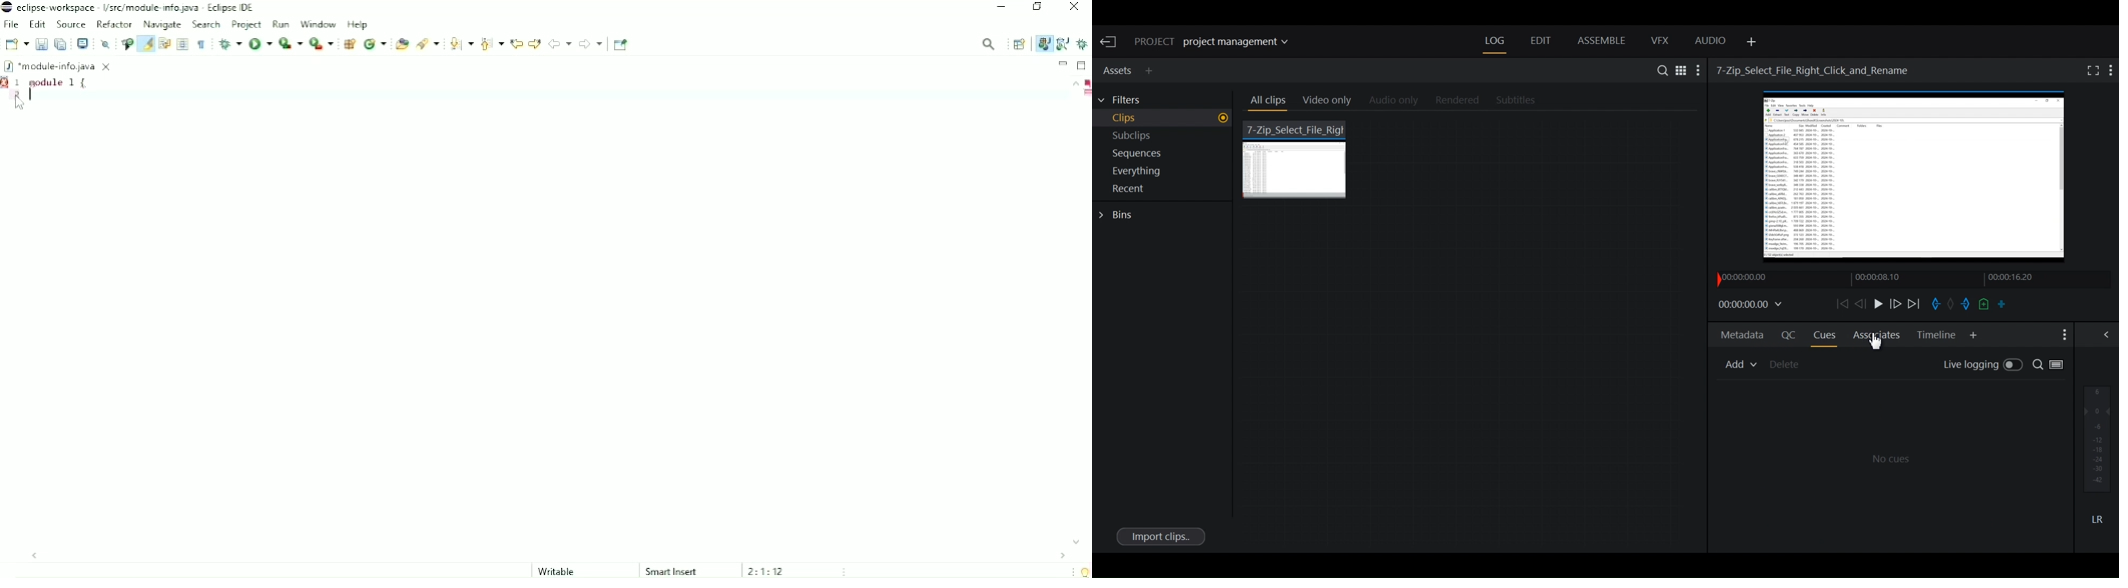 This screenshot has width=2128, height=588. I want to click on Add, so click(1740, 364).